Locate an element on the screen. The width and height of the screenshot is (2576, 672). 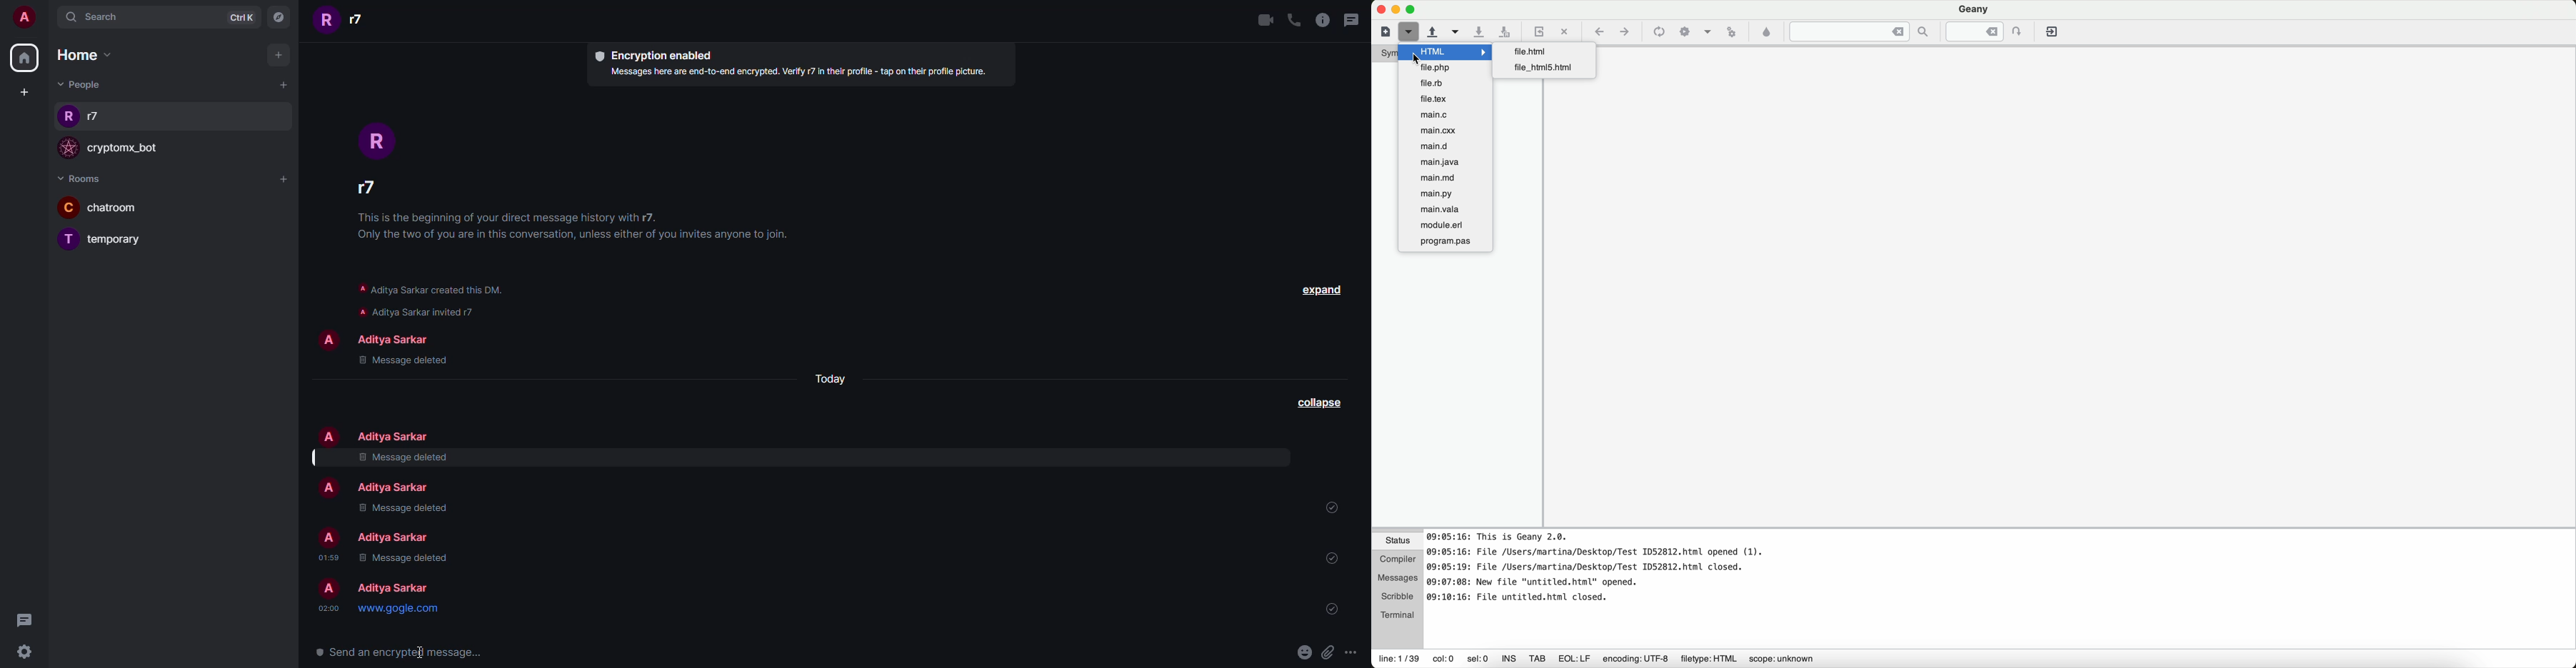
create space is located at coordinates (24, 91).